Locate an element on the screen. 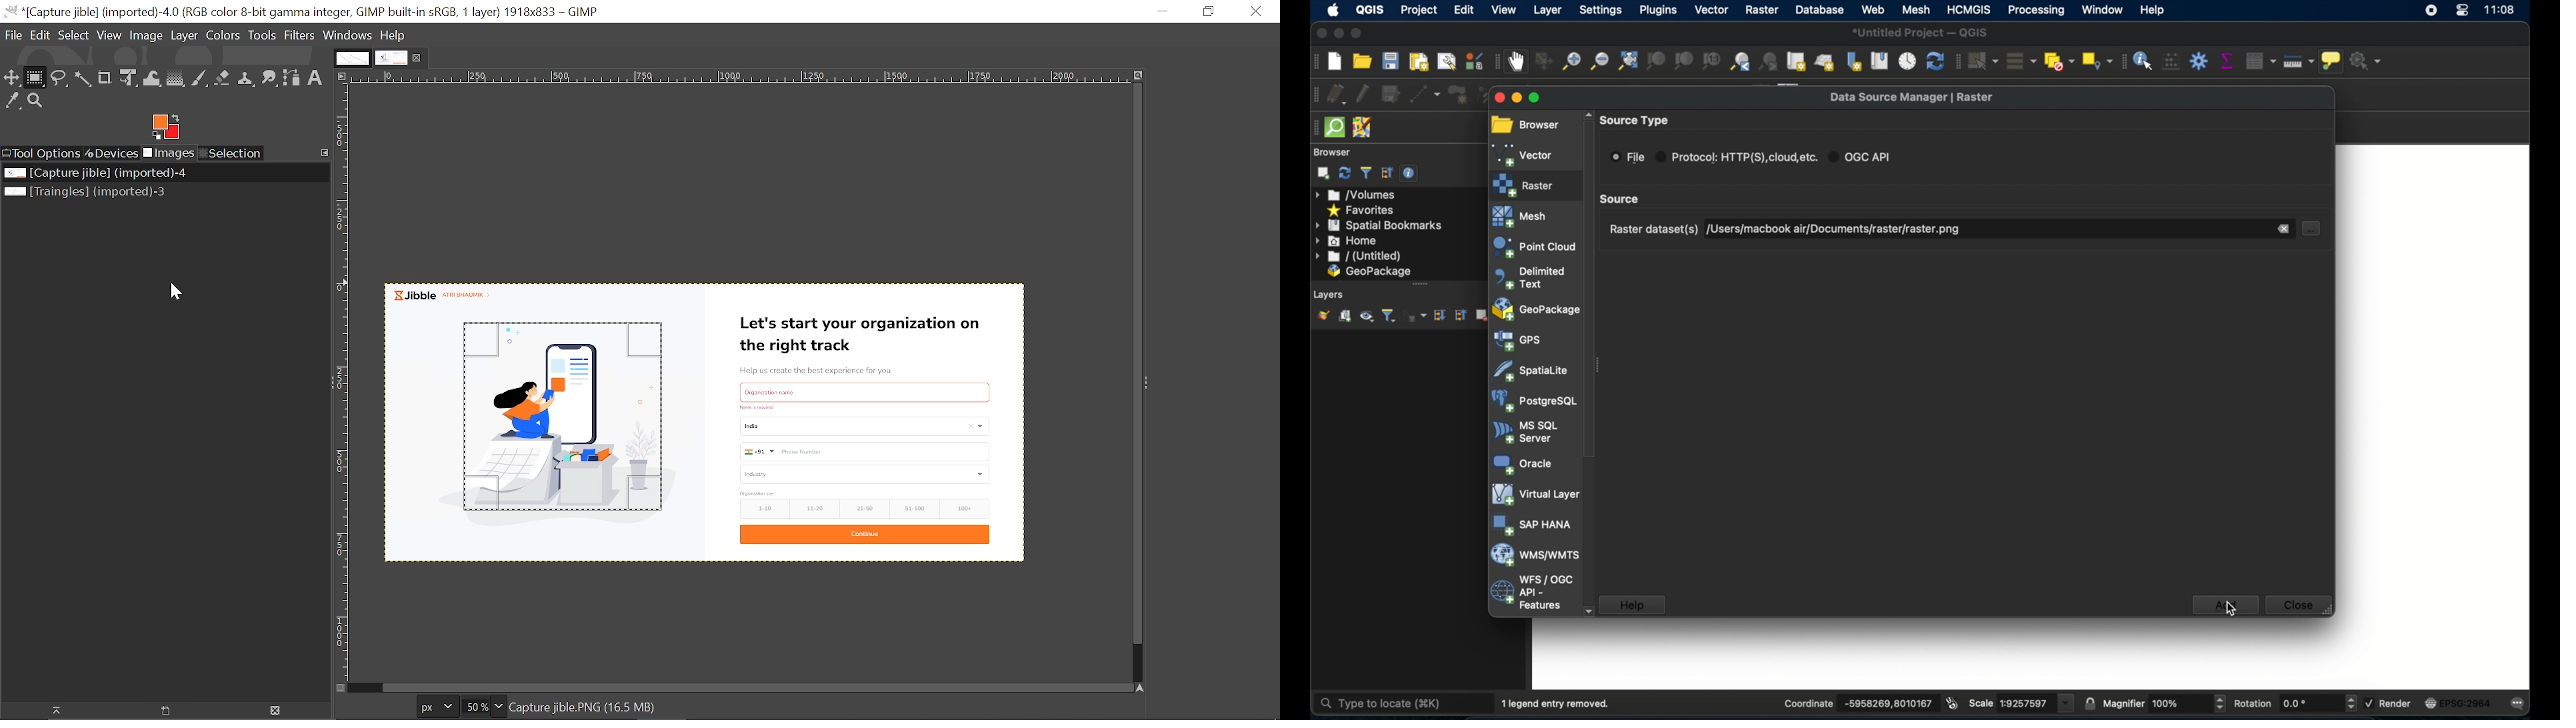  Minimize is located at coordinates (1163, 12).